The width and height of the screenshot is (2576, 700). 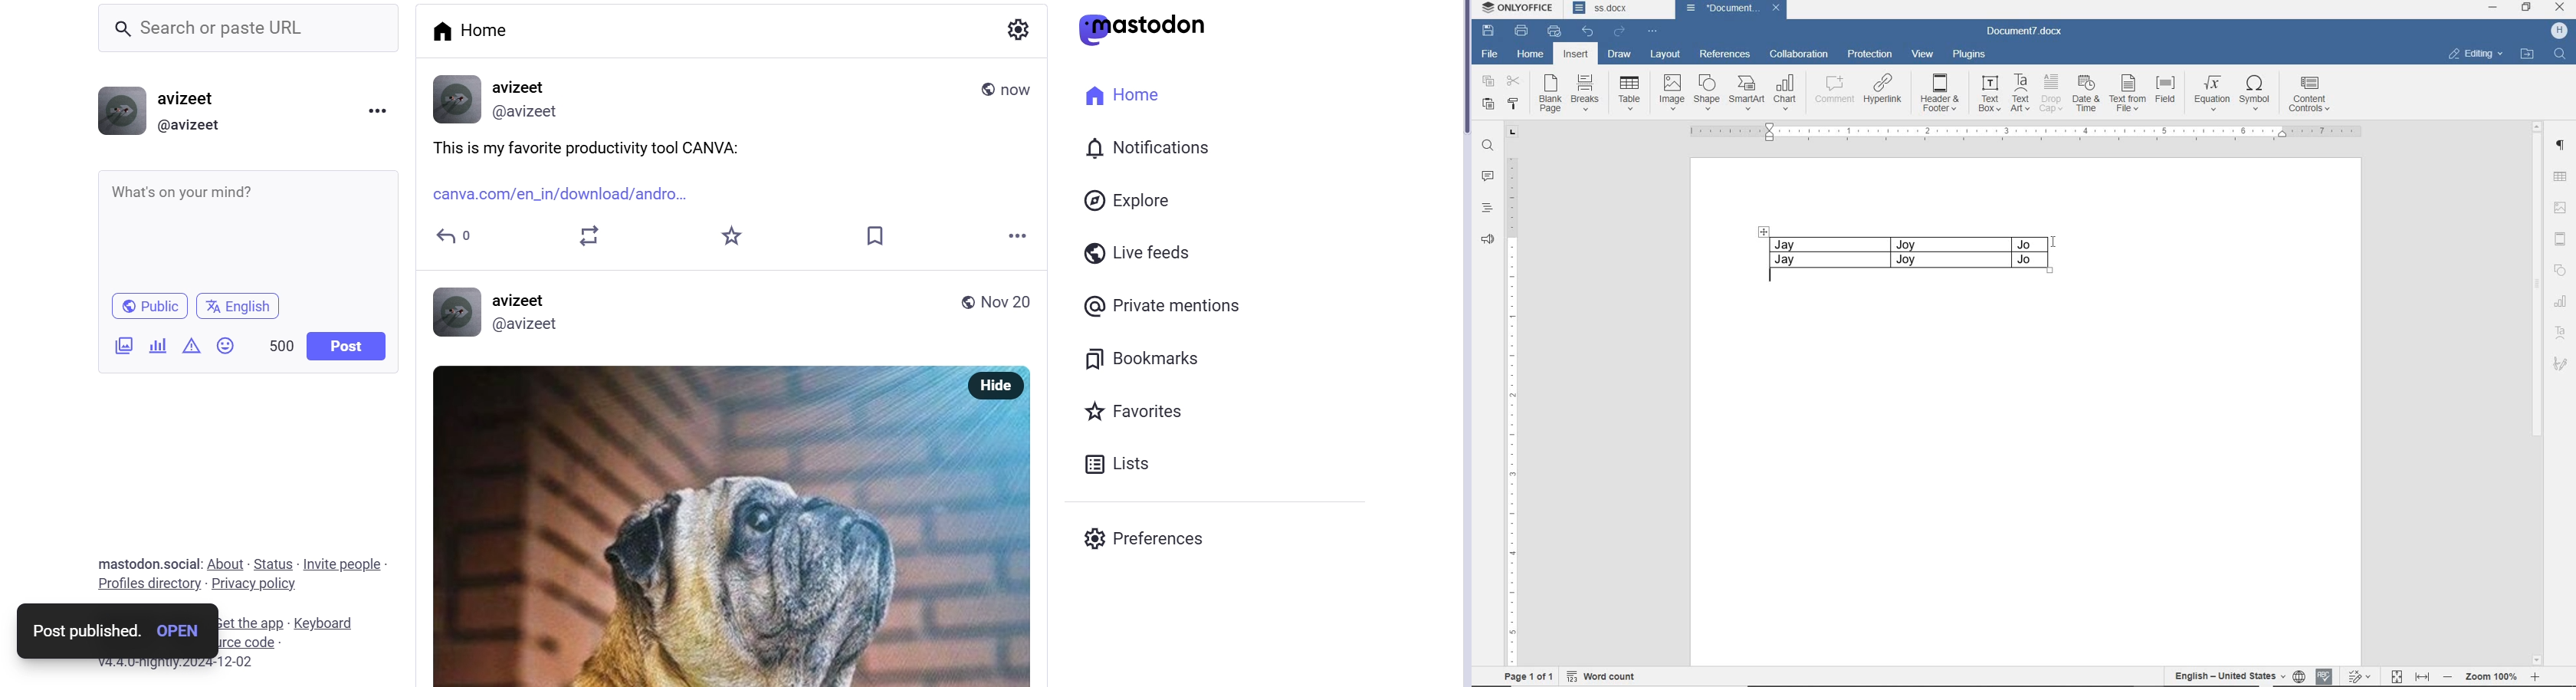 I want to click on PLUGINS, so click(x=1970, y=53).